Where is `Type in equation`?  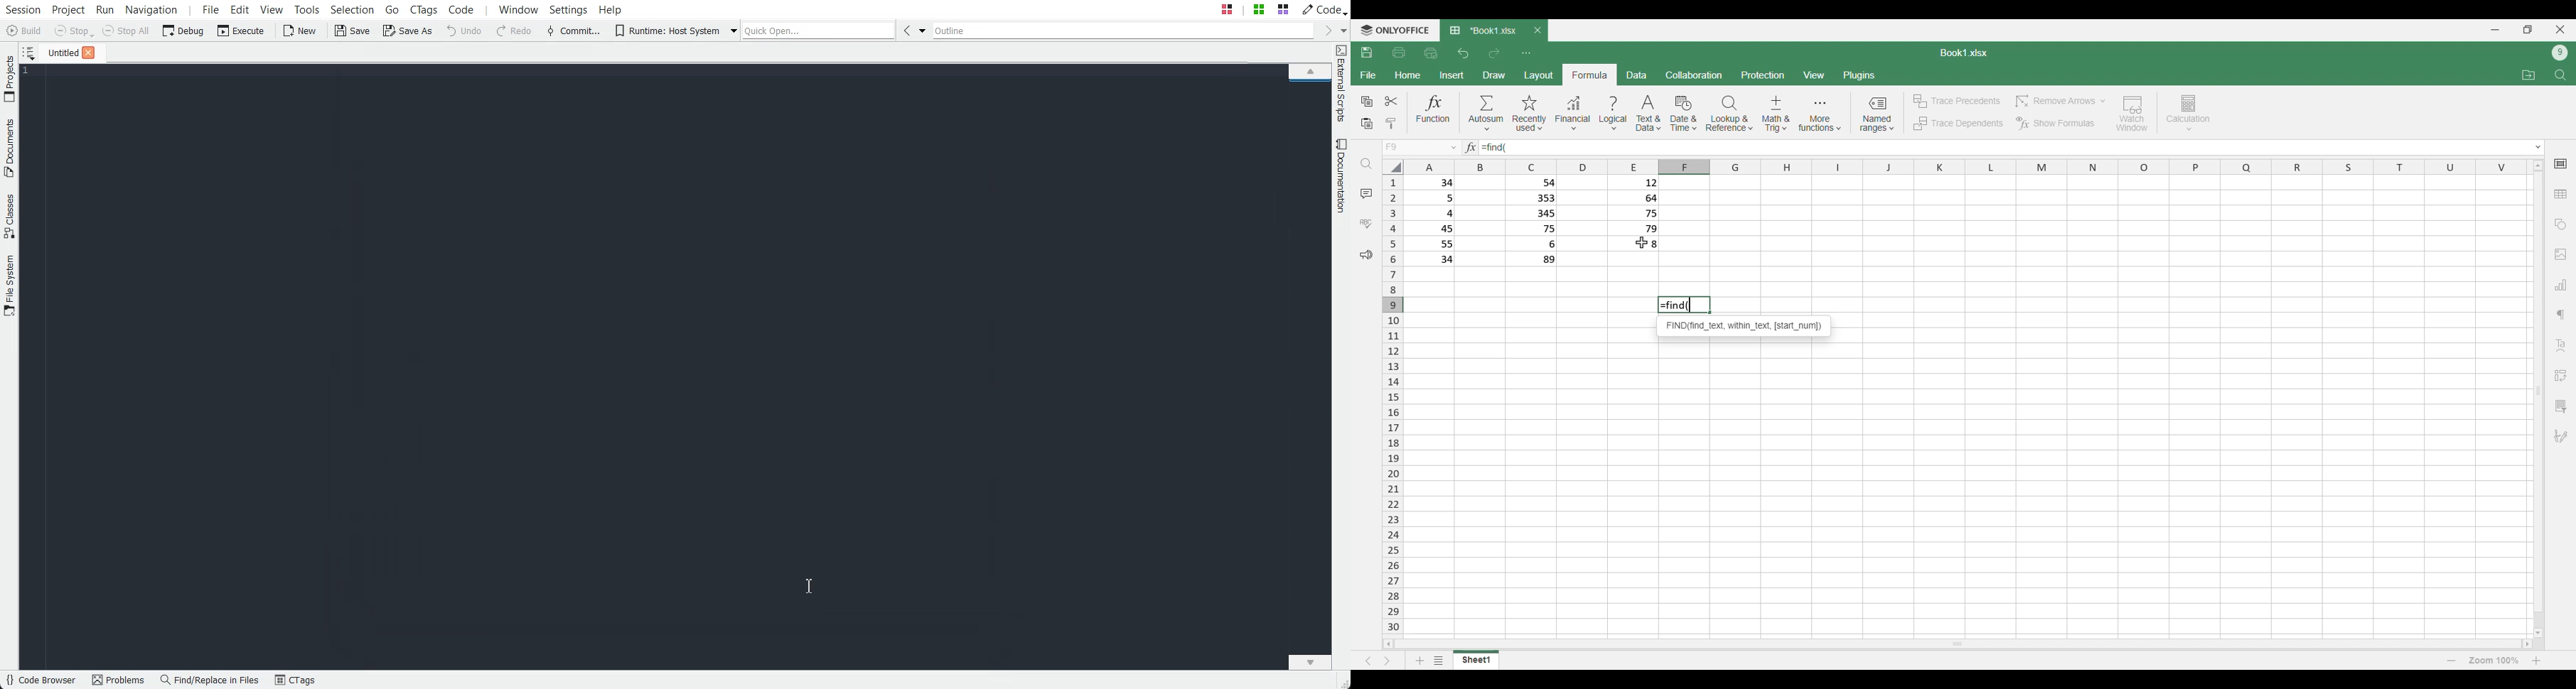 Type in equation is located at coordinates (2015, 147).